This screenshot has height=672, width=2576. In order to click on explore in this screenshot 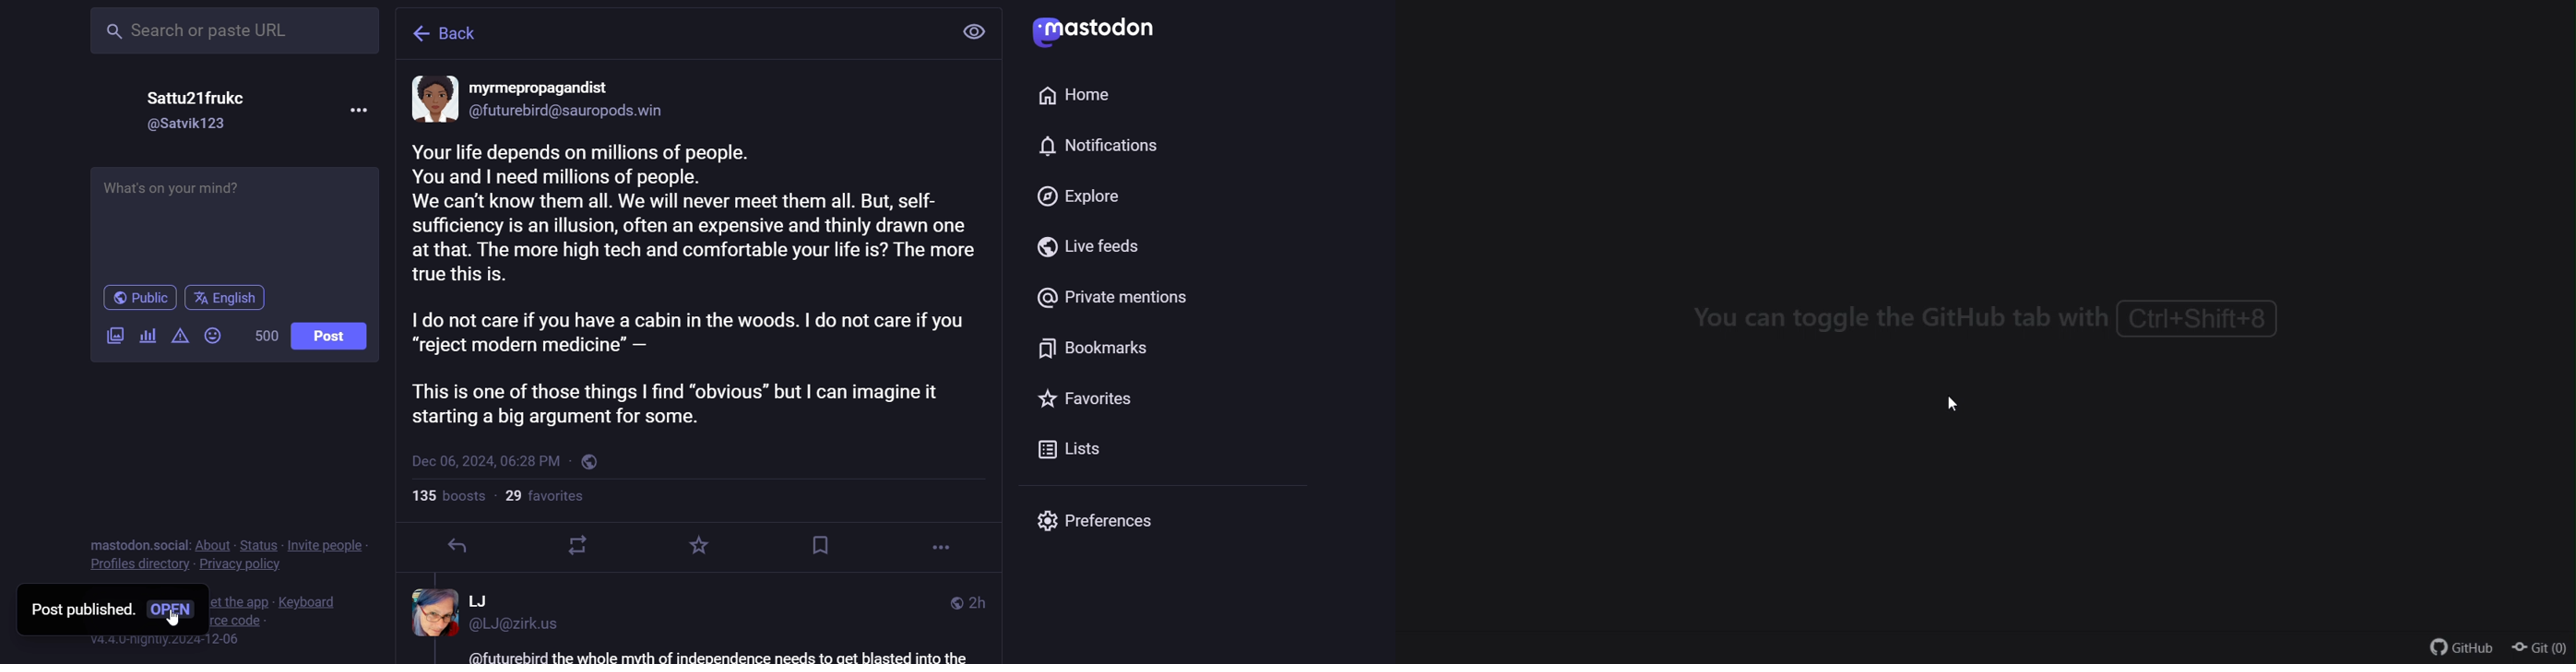, I will do `click(1079, 198)`.